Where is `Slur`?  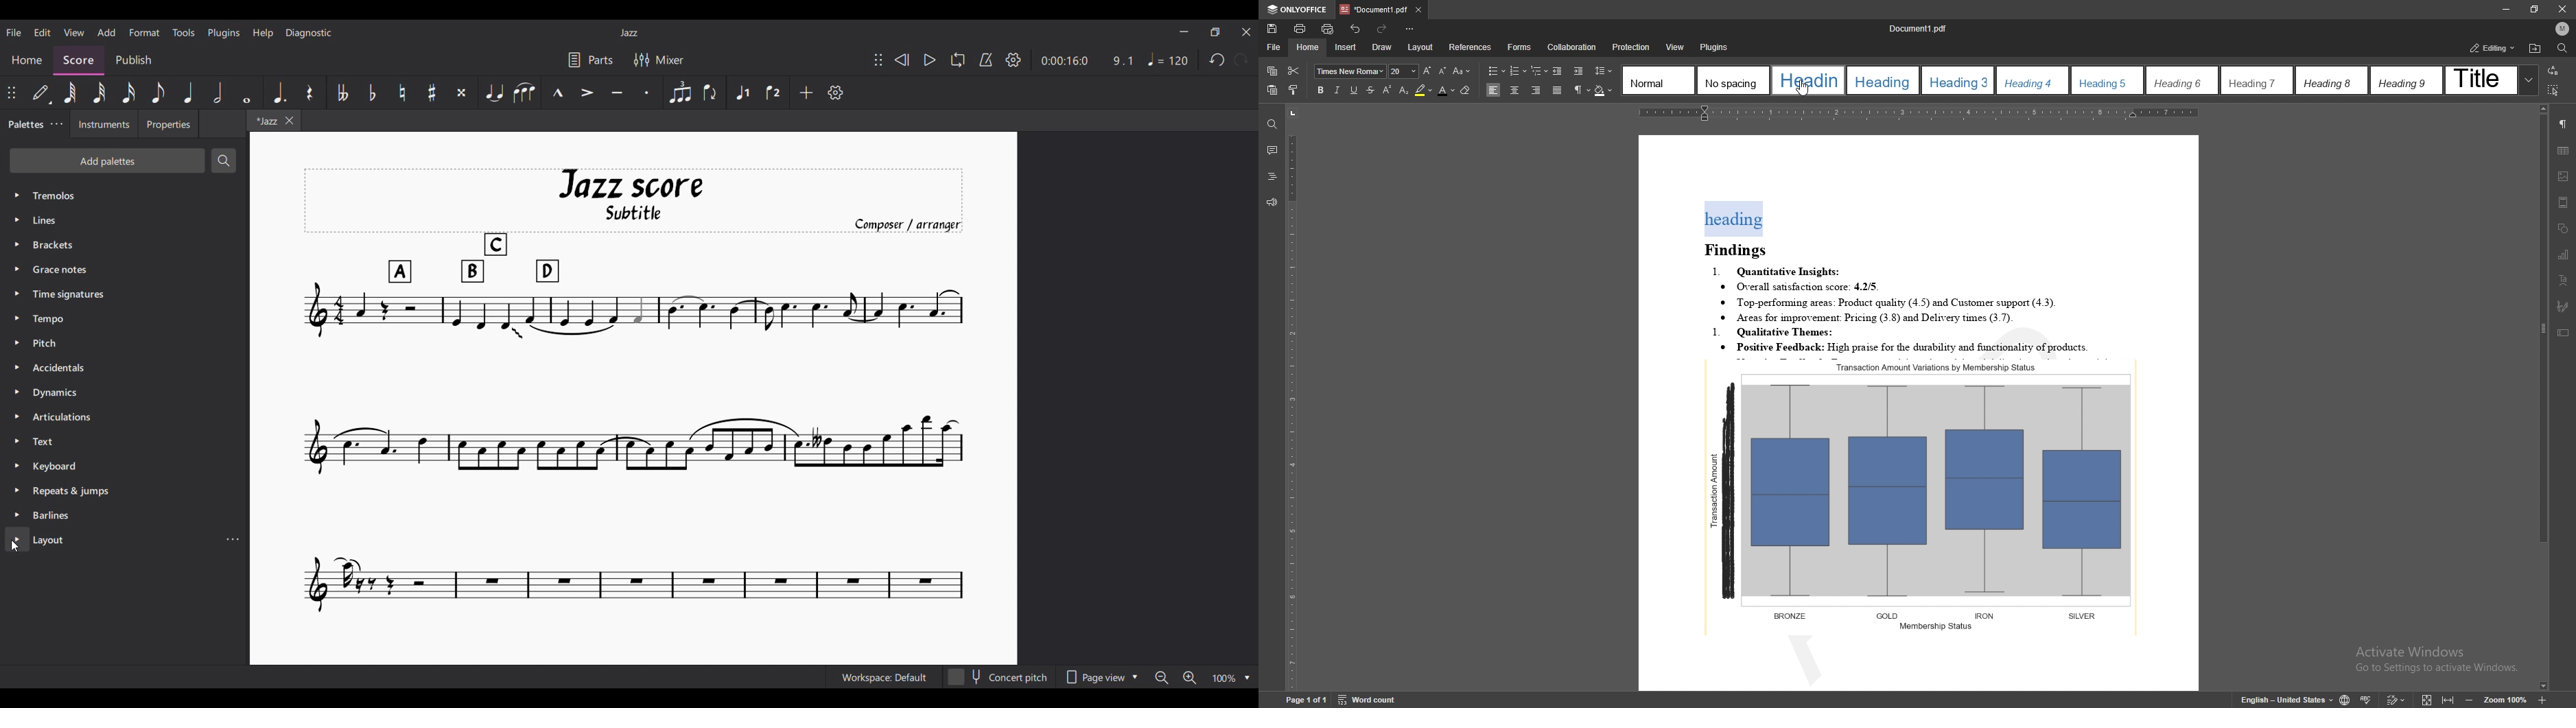 Slur is located at coordinates (524, 92).